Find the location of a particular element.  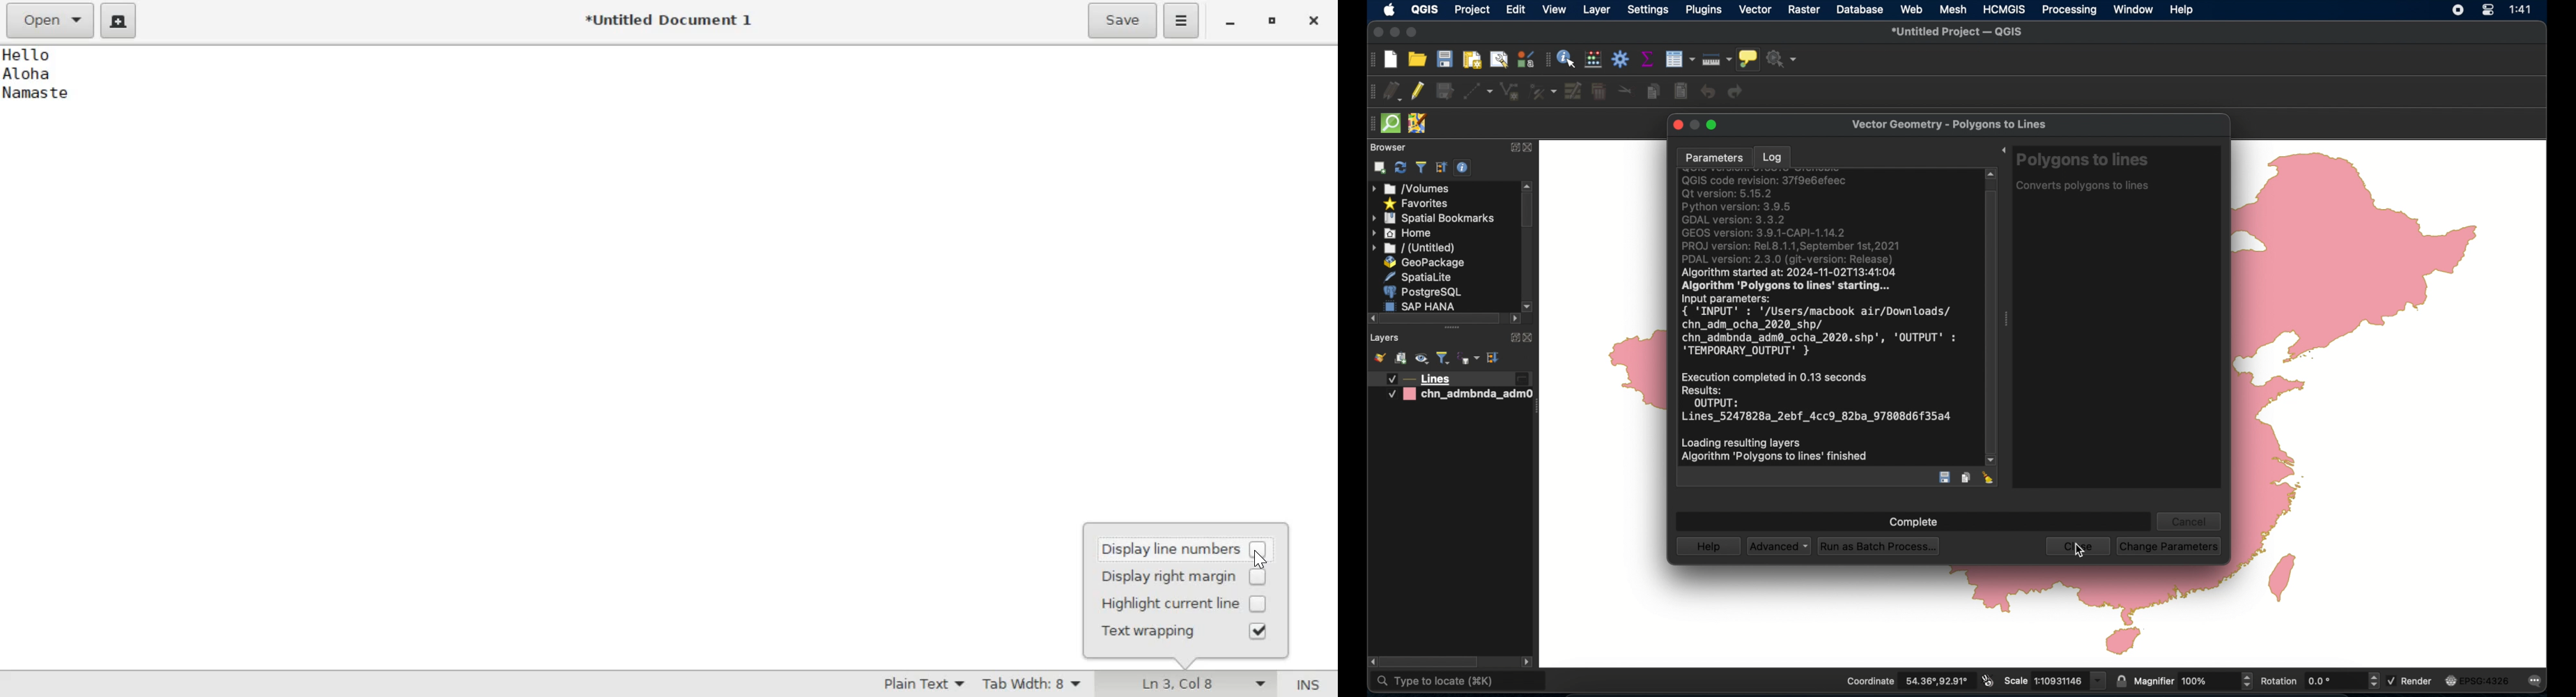

open project is located at coordinates (1417, 59).